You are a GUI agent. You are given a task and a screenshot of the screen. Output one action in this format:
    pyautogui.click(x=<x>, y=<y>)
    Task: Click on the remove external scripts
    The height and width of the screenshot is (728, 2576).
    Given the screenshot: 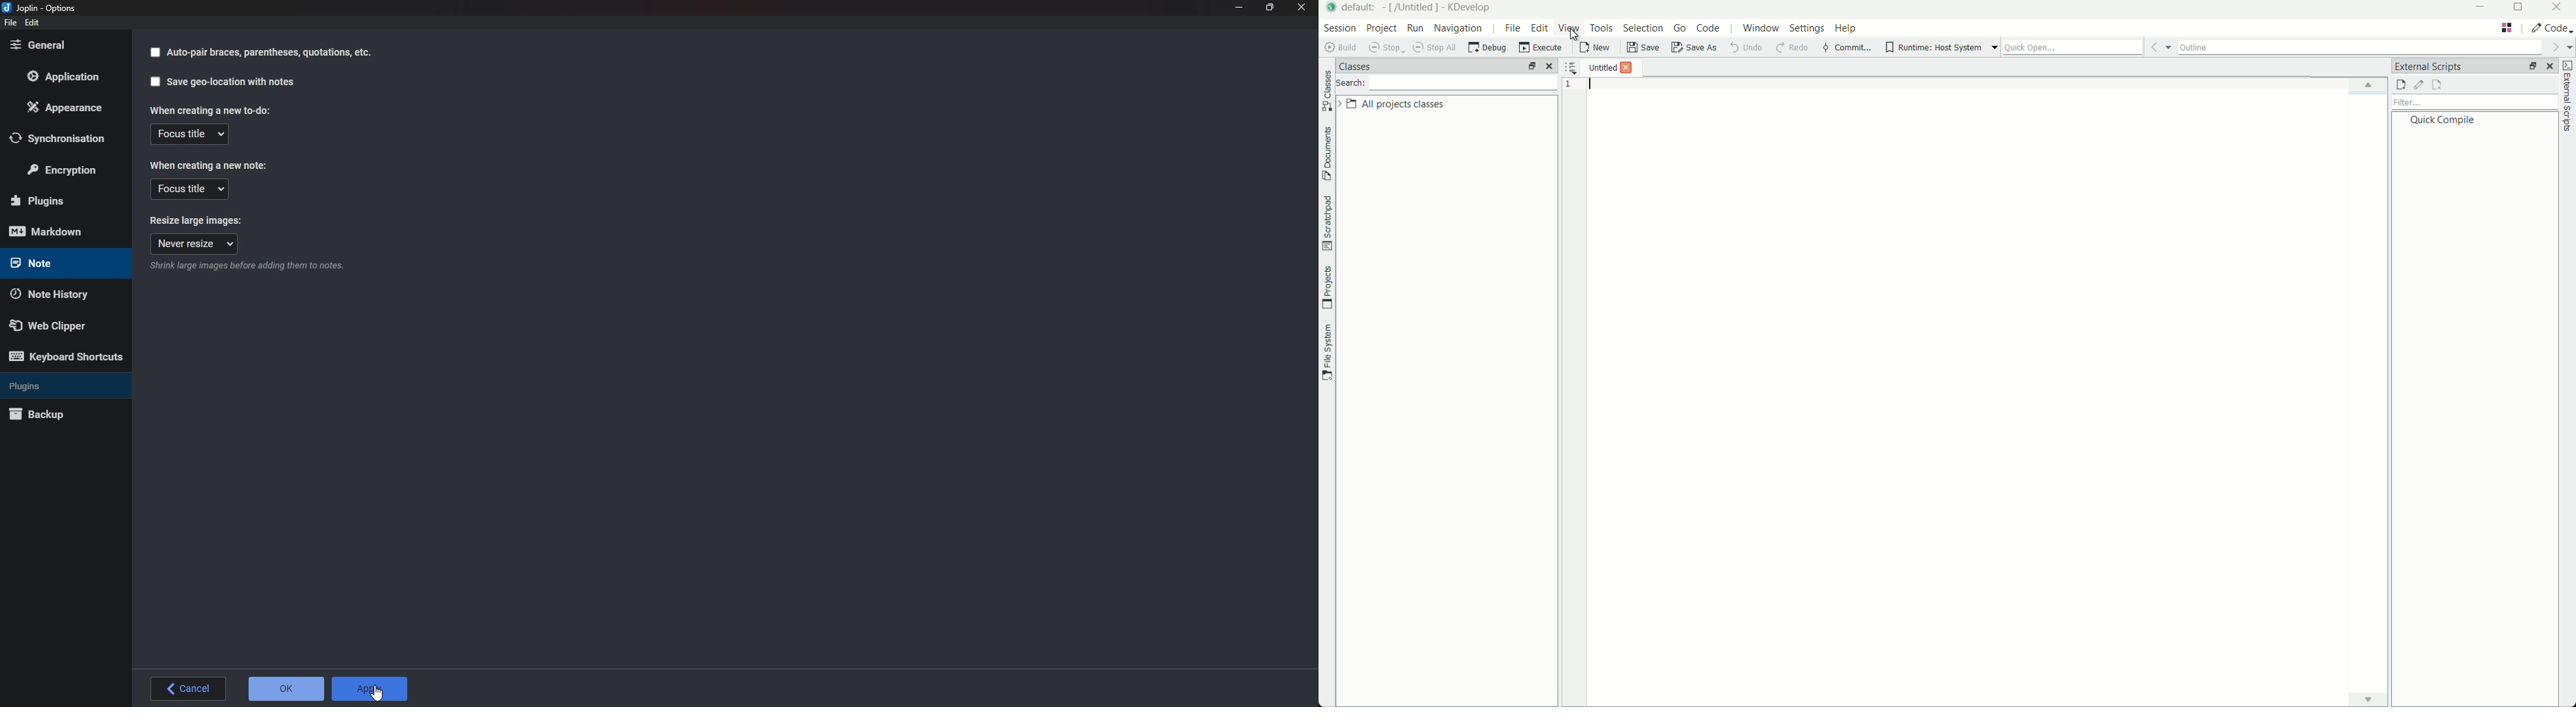 What is the action you would take?
    pyautogui.click(x=2437, y=85)
    